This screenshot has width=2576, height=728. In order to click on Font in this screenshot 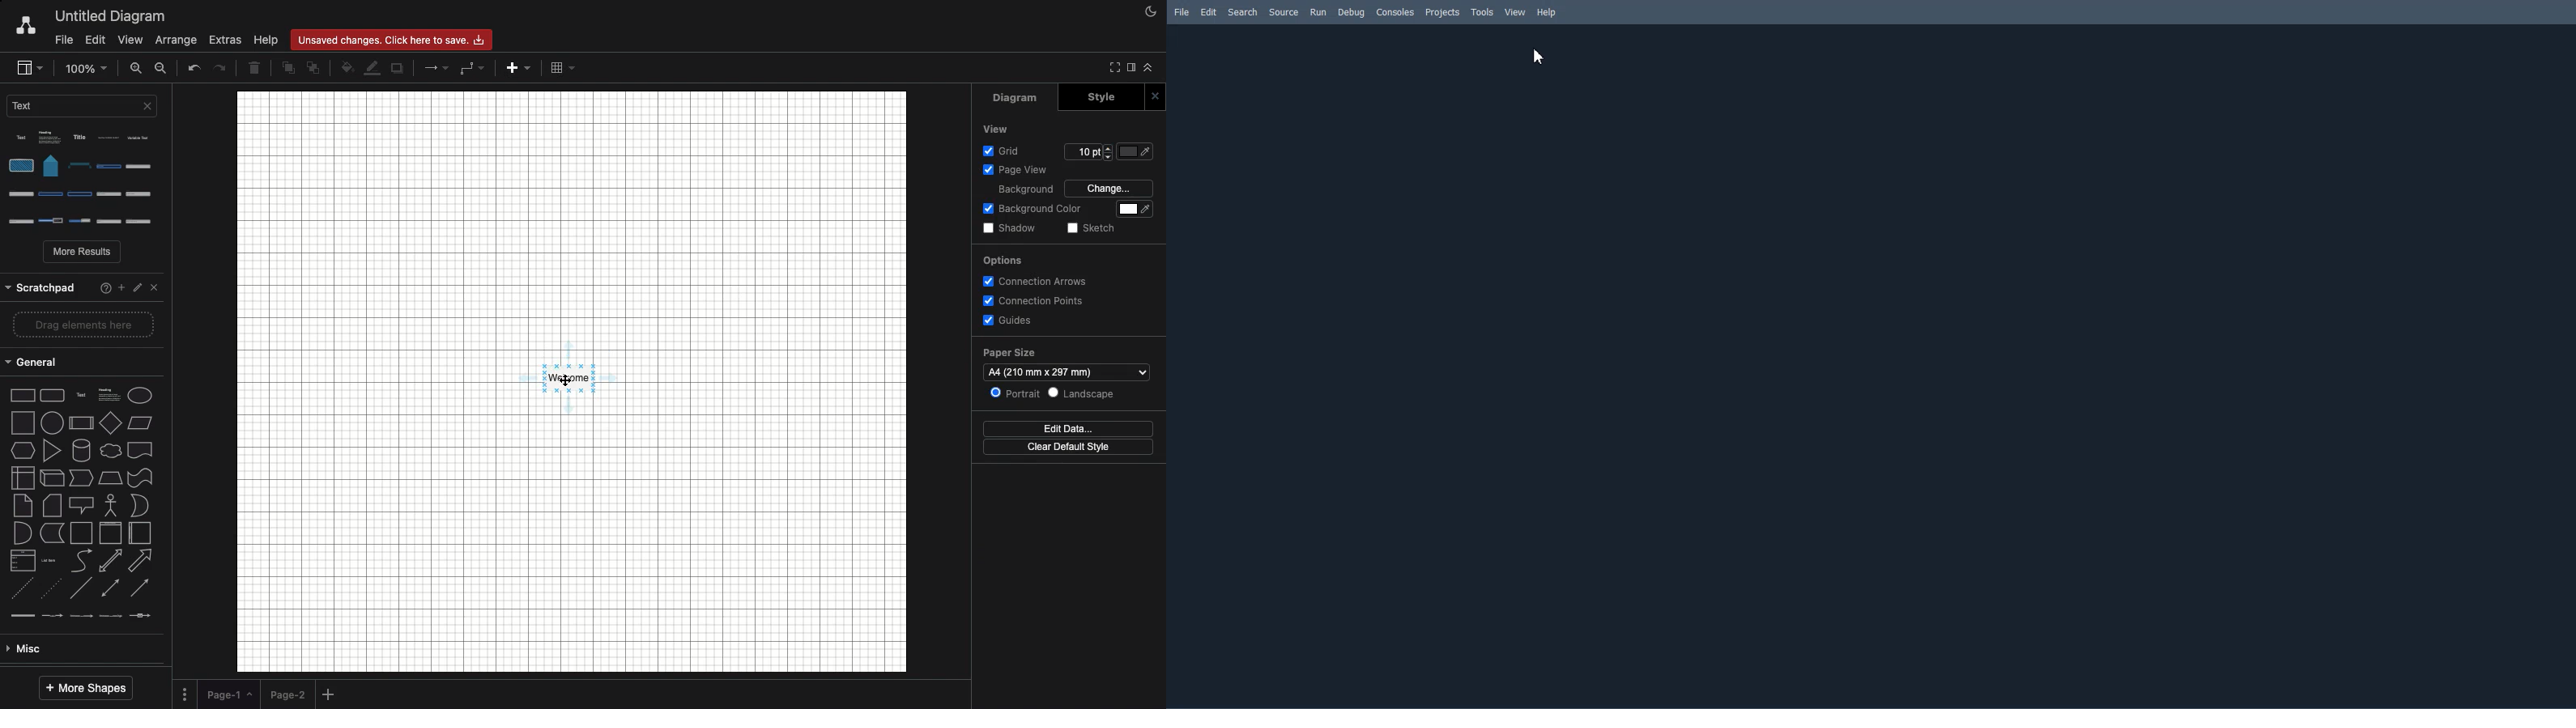, I will do `click(988, 130)`.